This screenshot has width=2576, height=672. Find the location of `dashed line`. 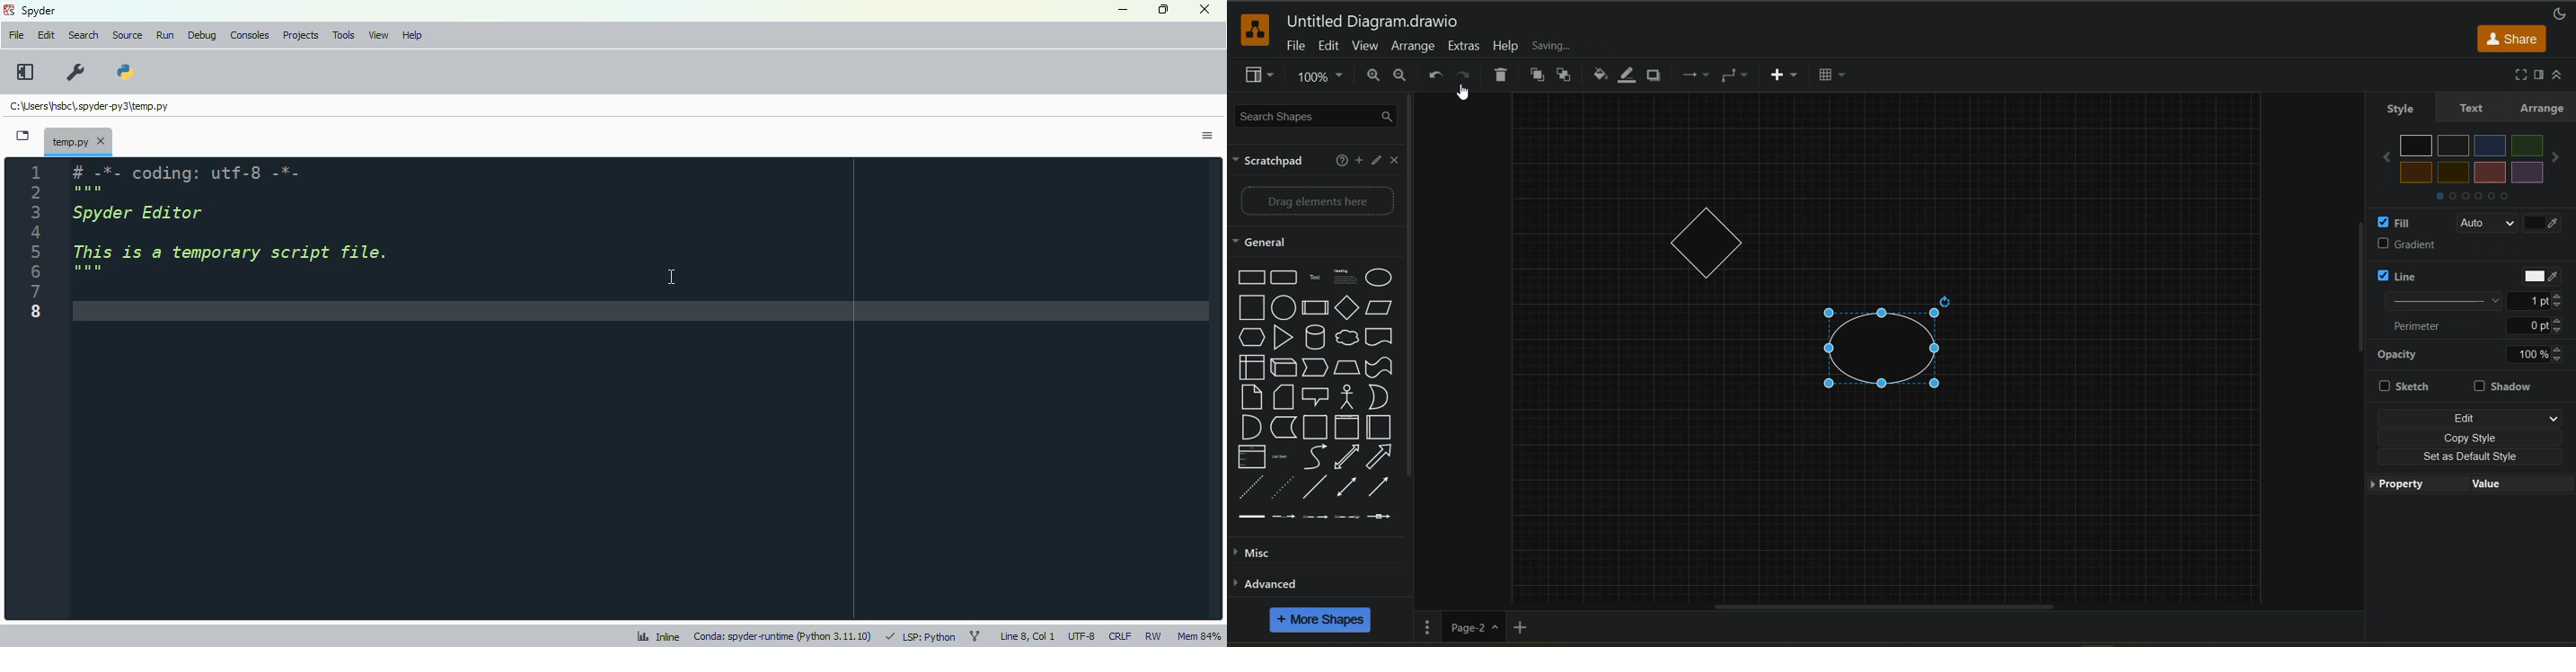

dashed line is located at coordinates (1250, 488).